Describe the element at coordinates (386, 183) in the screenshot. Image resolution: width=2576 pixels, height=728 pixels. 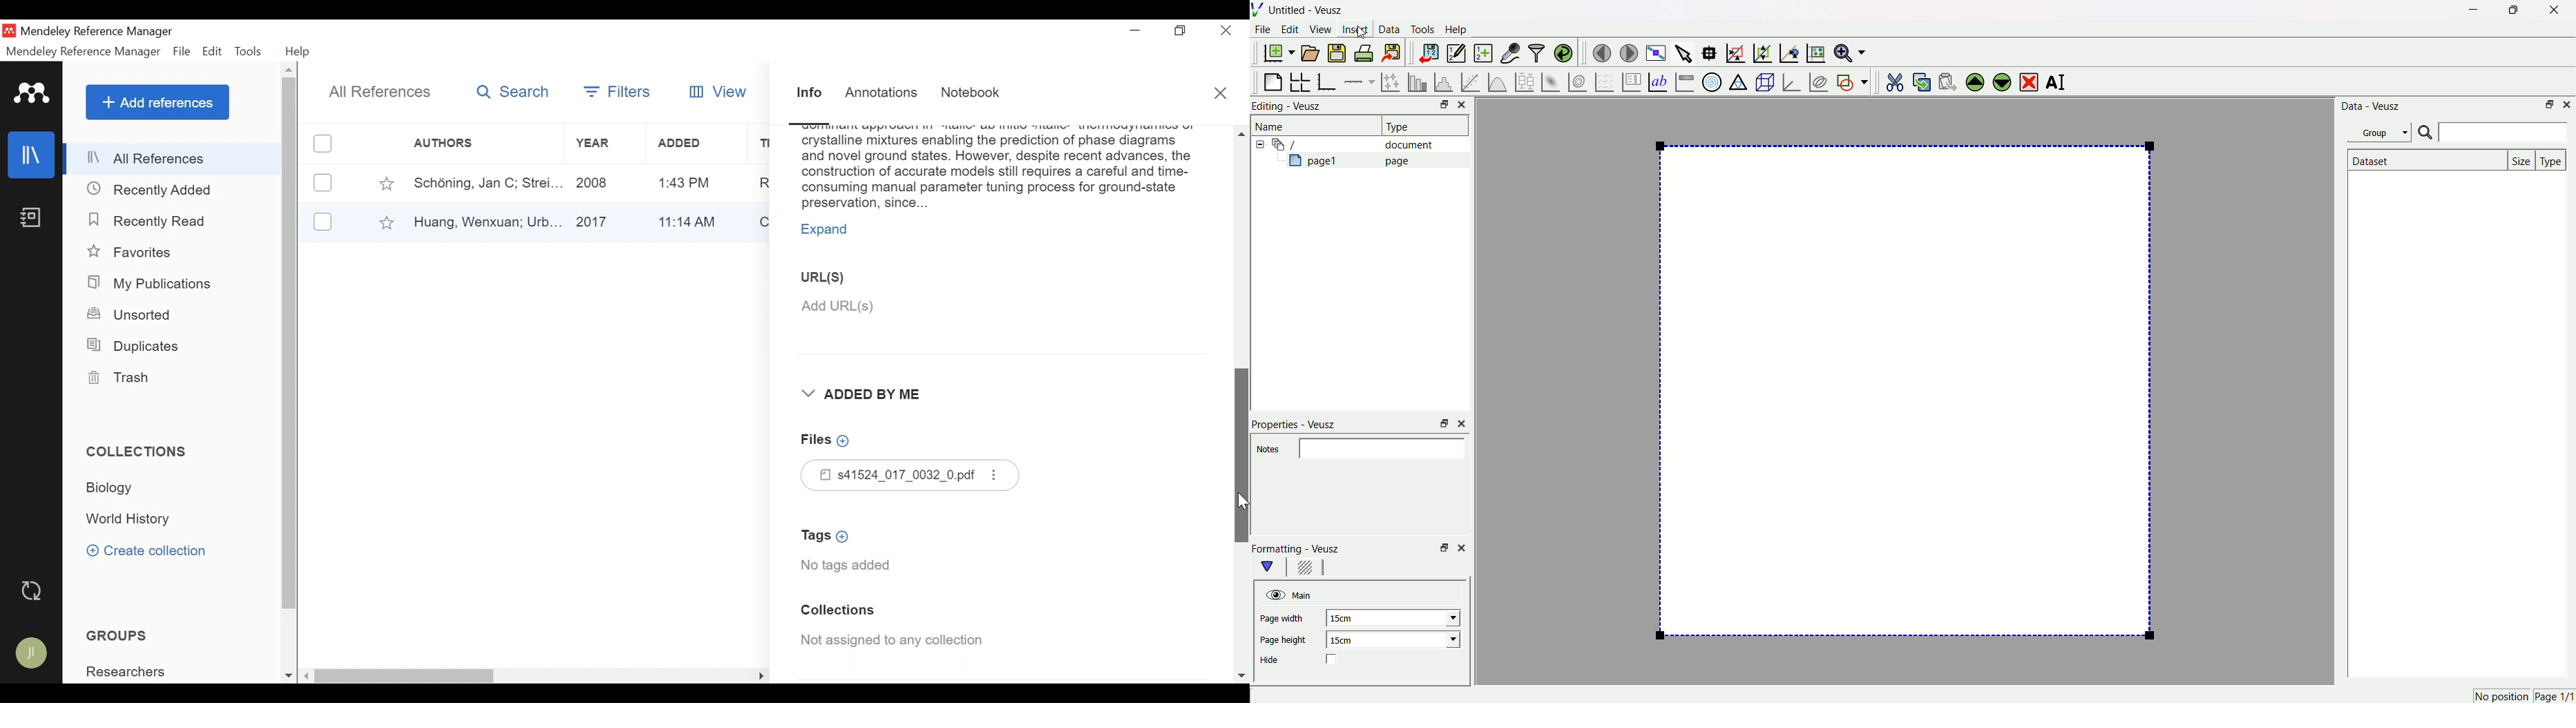
I see `Toggle Favorite` at that location.